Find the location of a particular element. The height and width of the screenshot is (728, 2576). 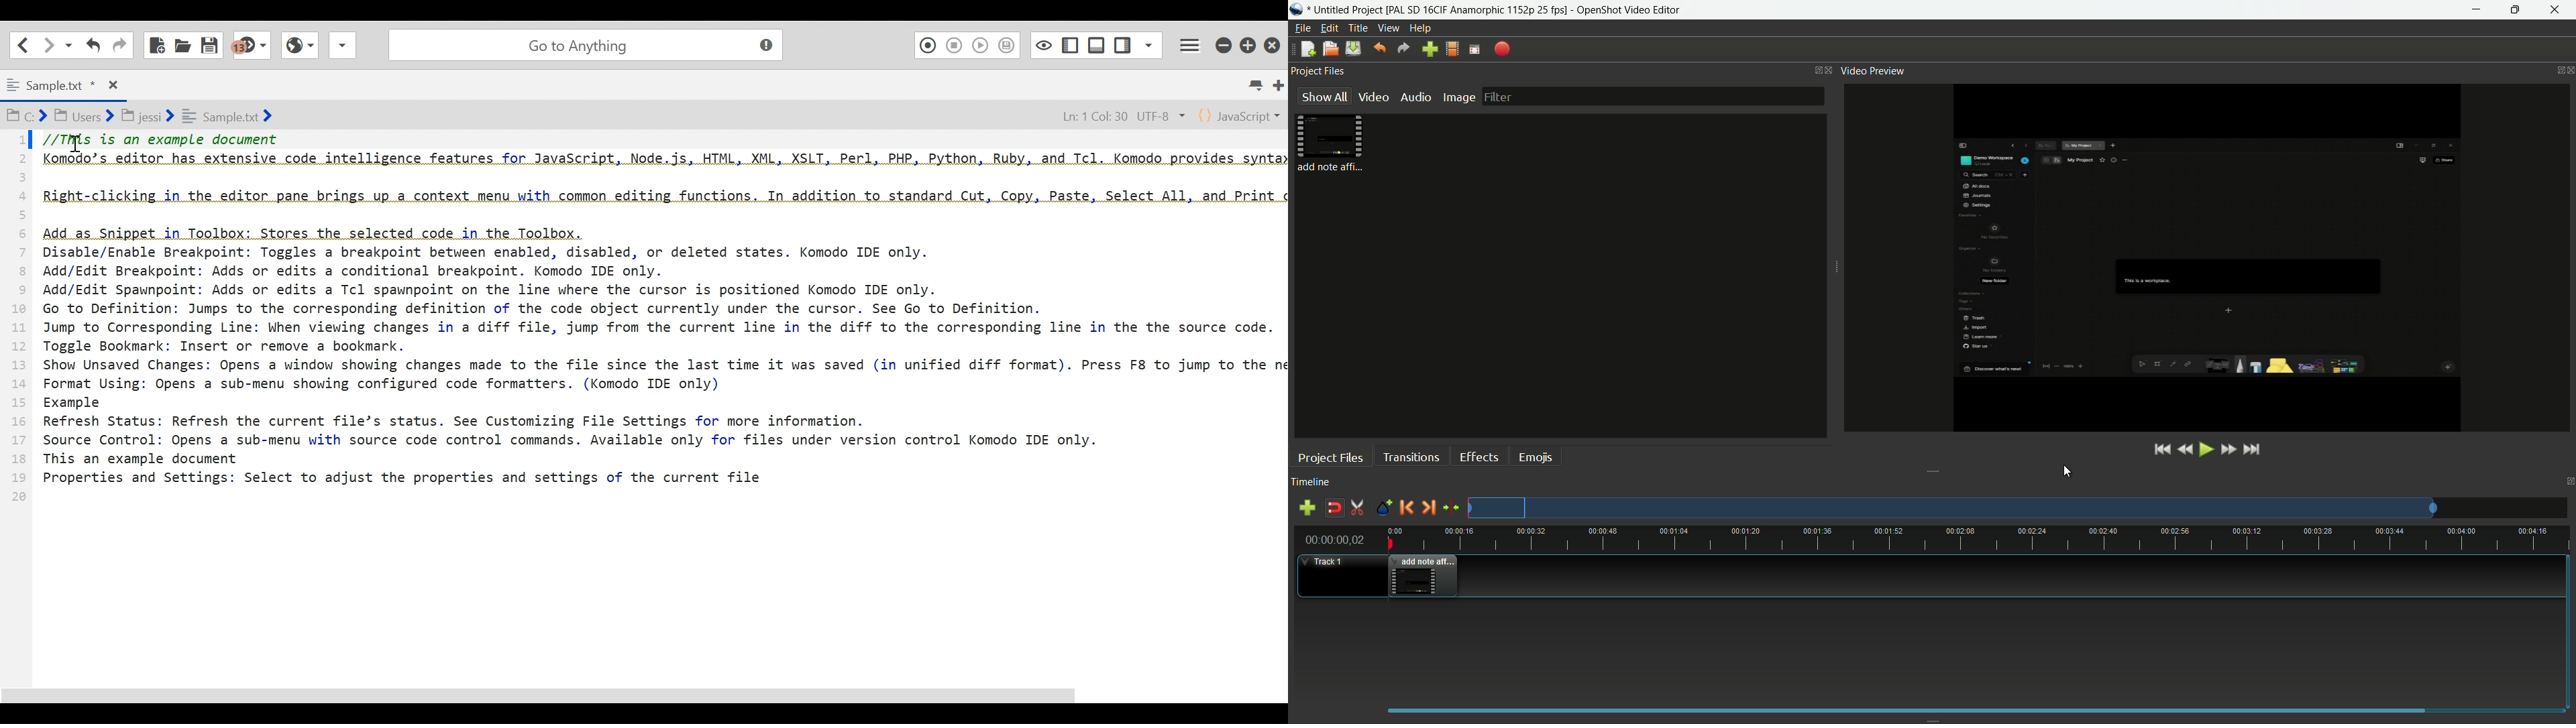

next marker is located at coordinates (1427, 507).